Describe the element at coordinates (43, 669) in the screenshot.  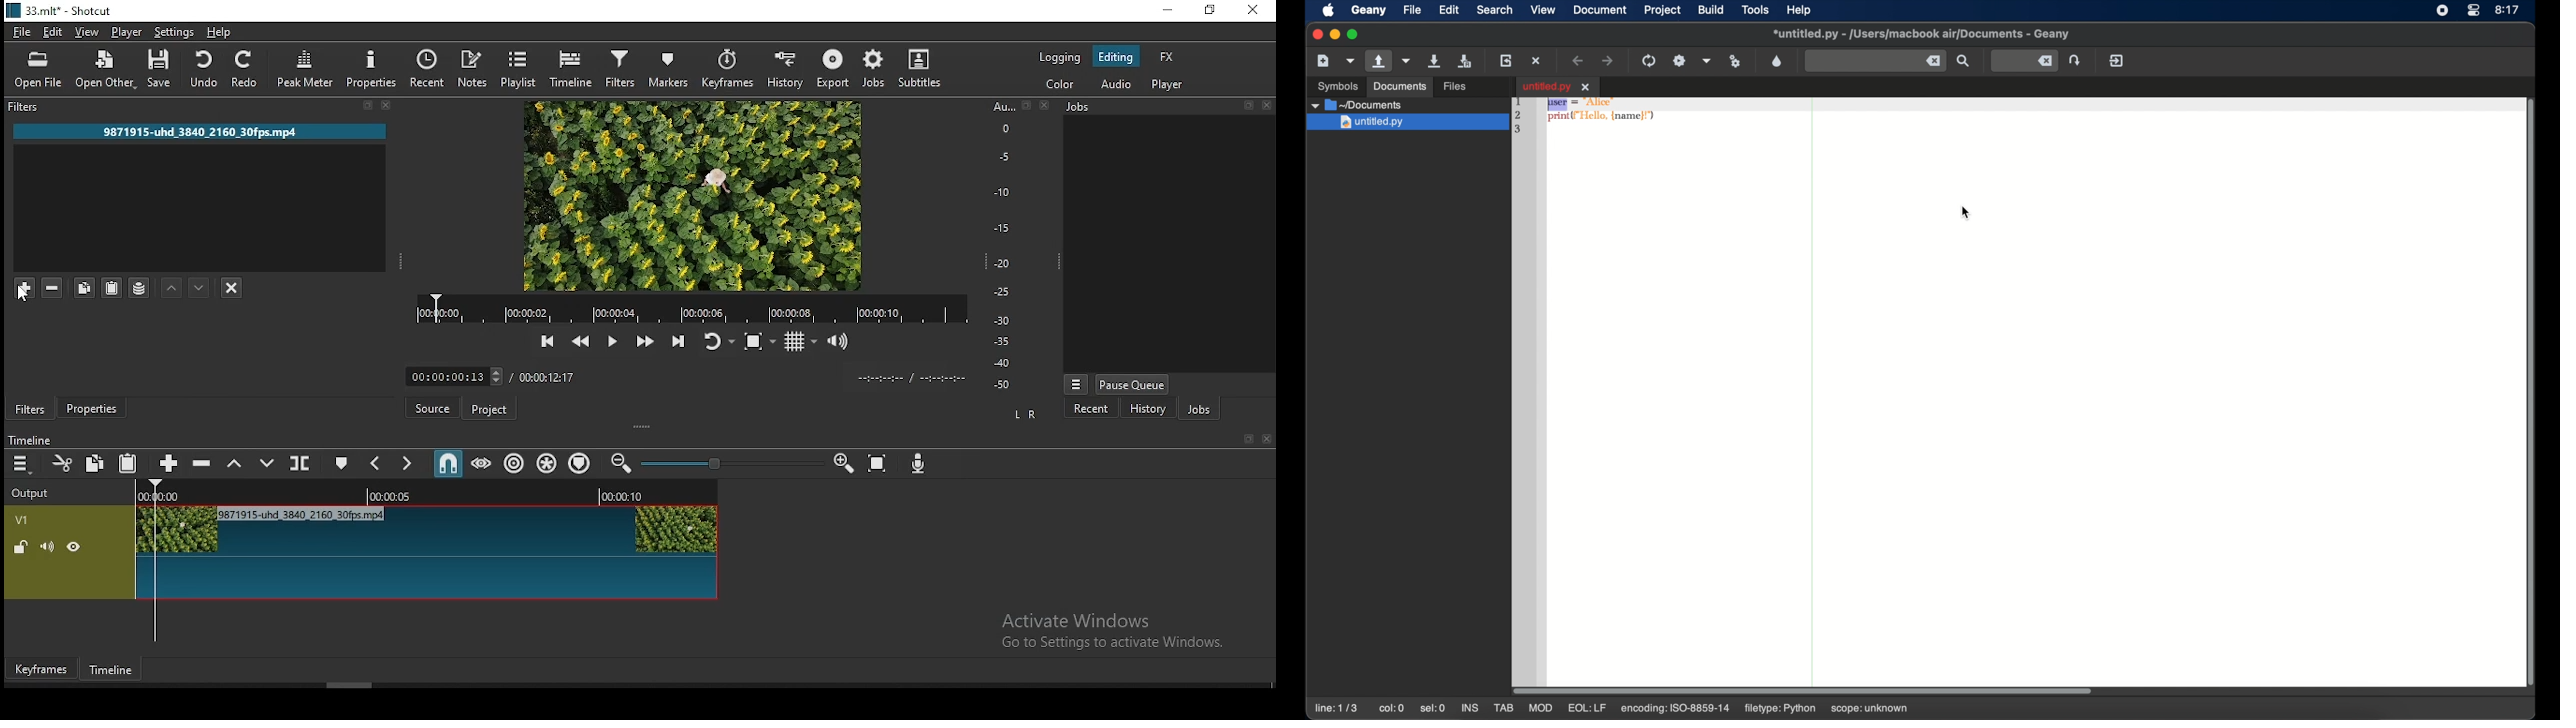
I see `keyframes` at that location.